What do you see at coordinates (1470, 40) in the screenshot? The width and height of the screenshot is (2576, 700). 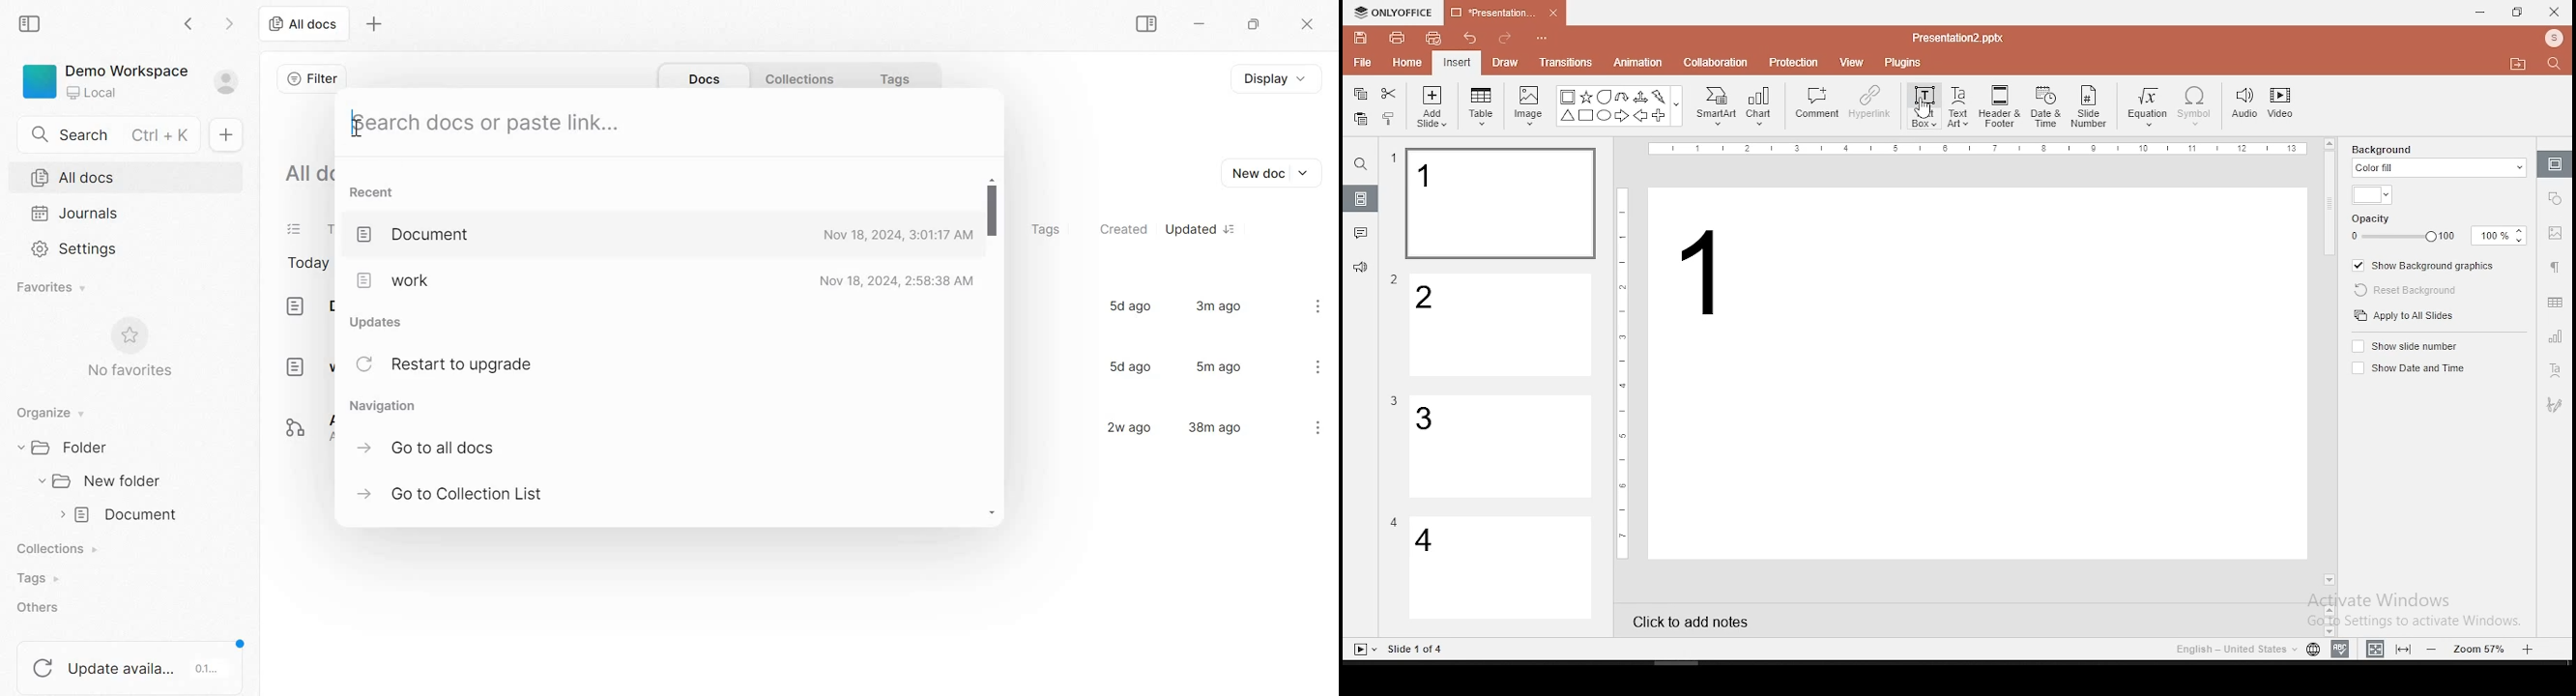 I see `undo` at bounding box center [1470, 40].